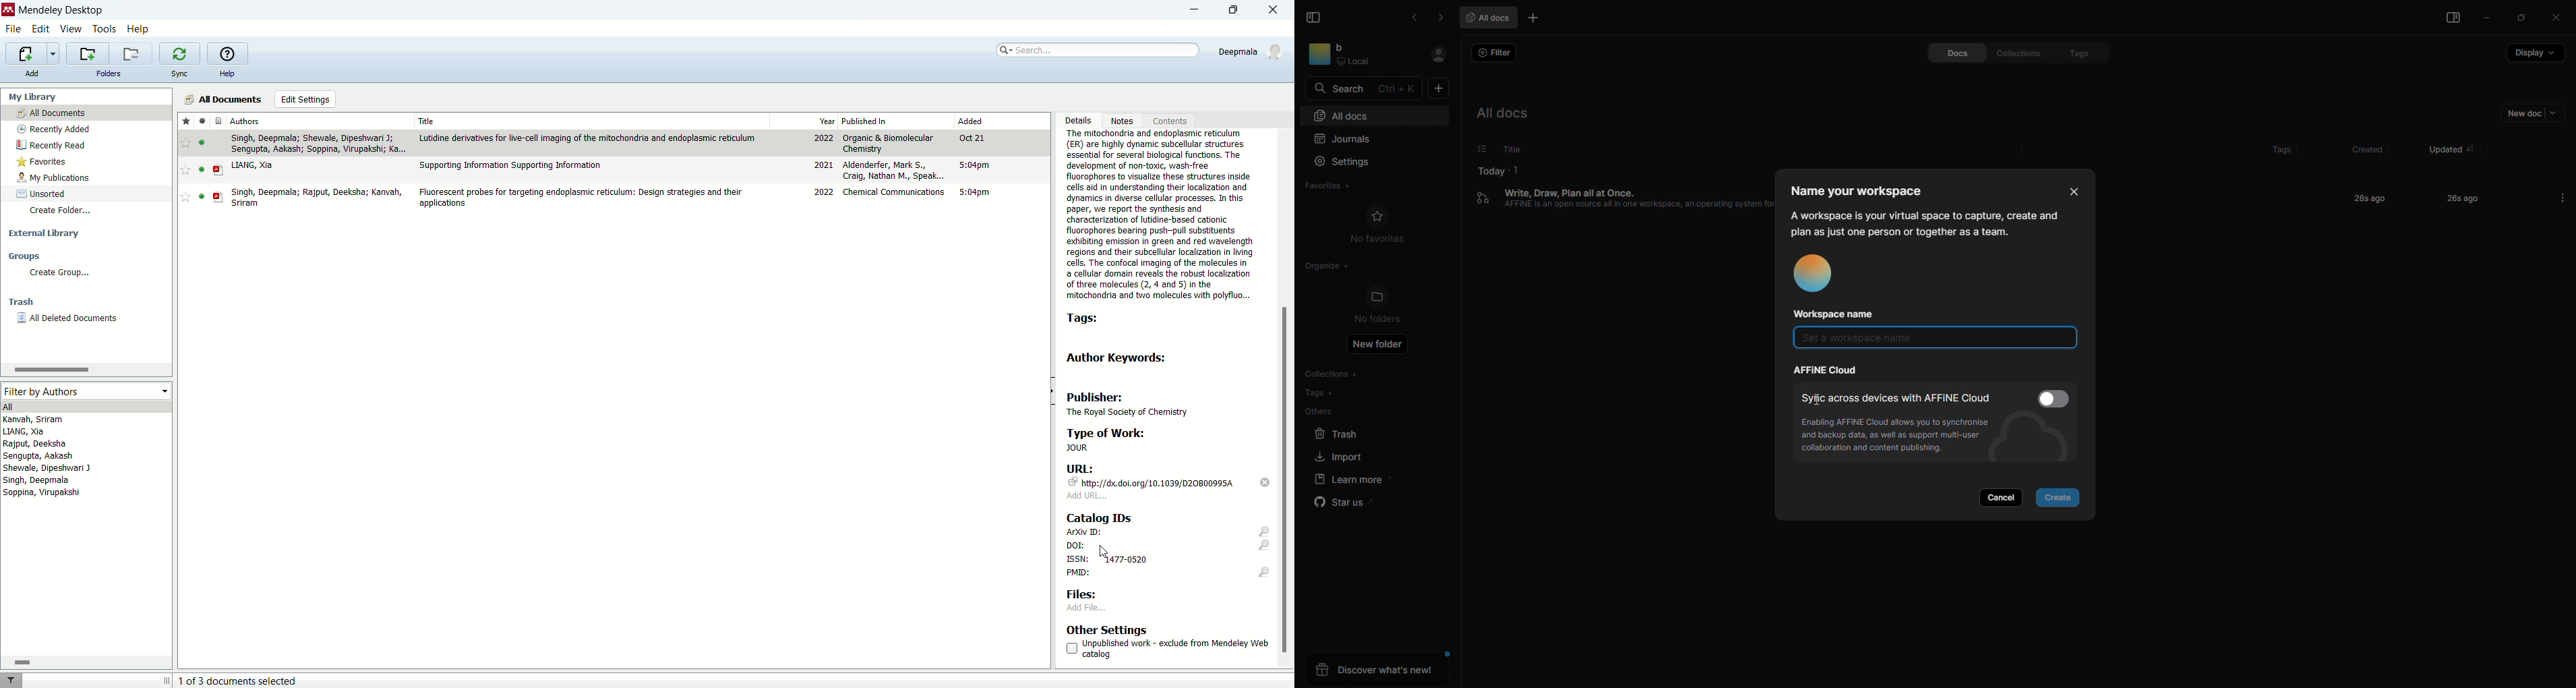  I want to click on document type, so click(220, 120).